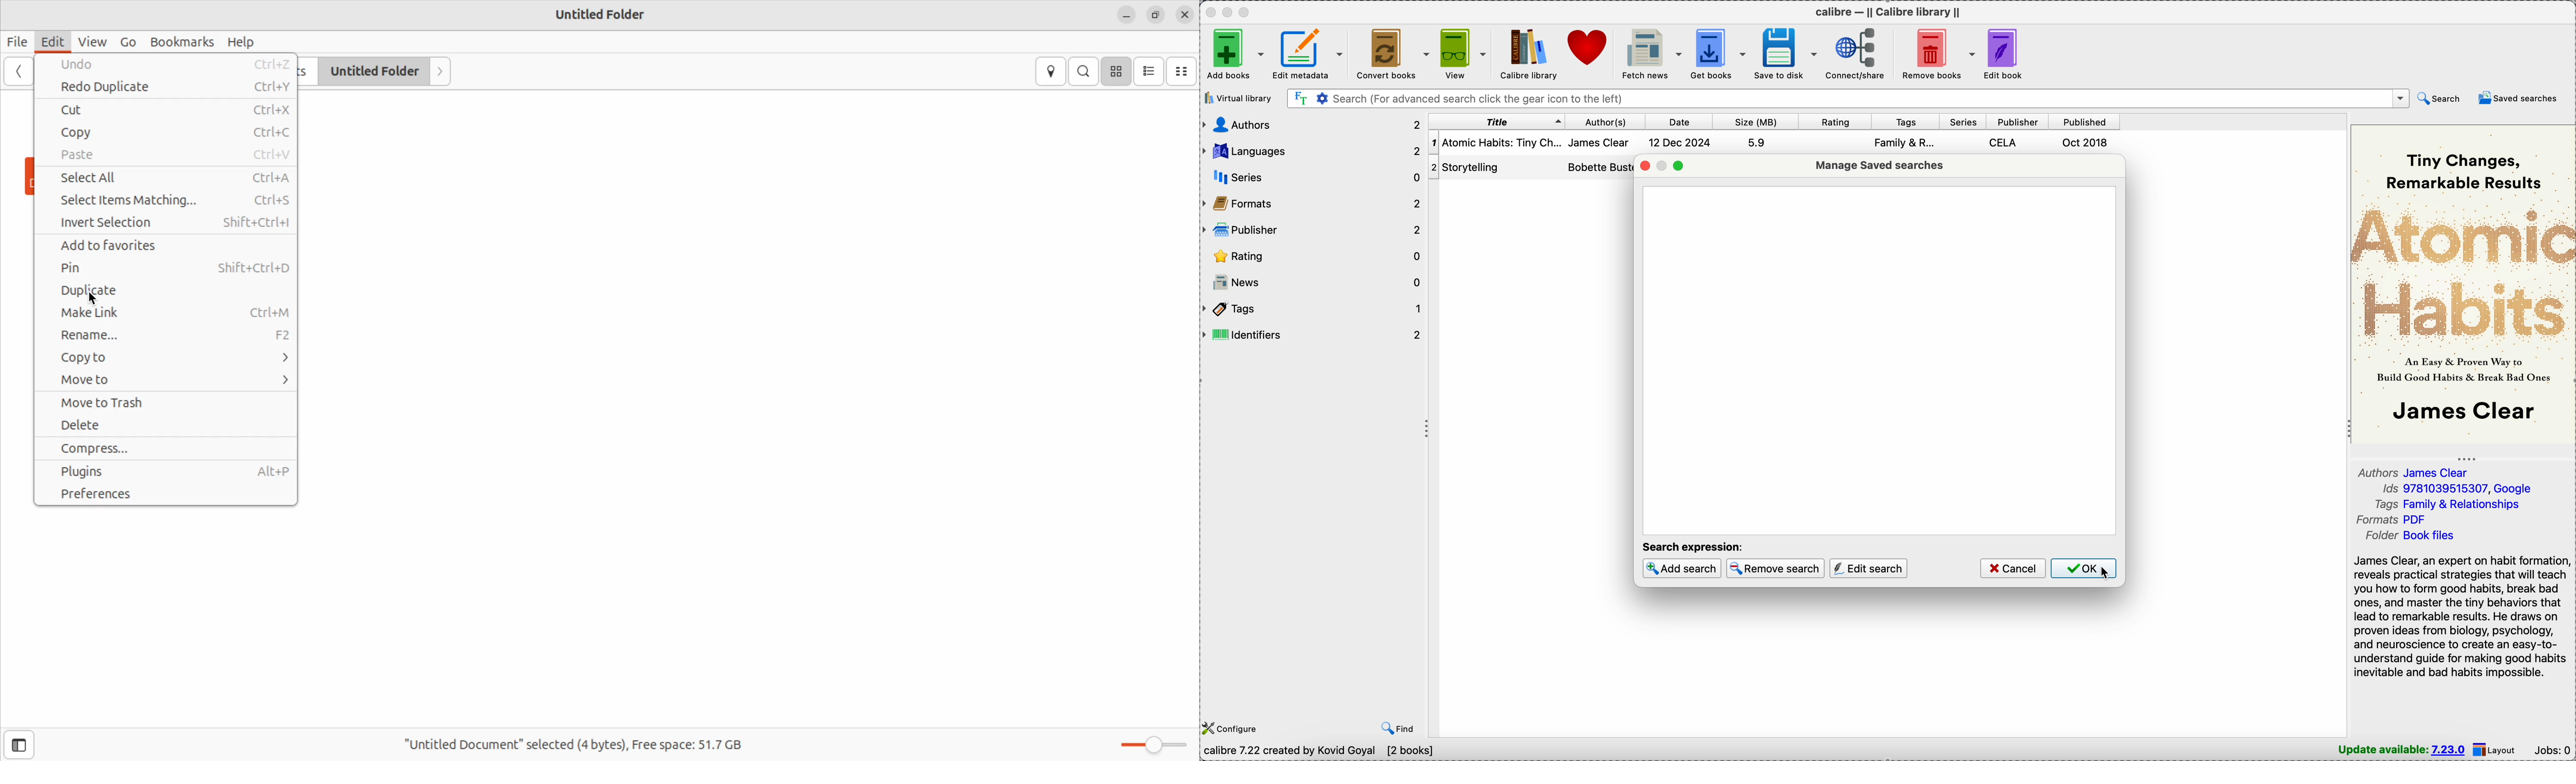  Describe the element at coordinates (1313, 309) in the screenshot. I see `tags` at that location.